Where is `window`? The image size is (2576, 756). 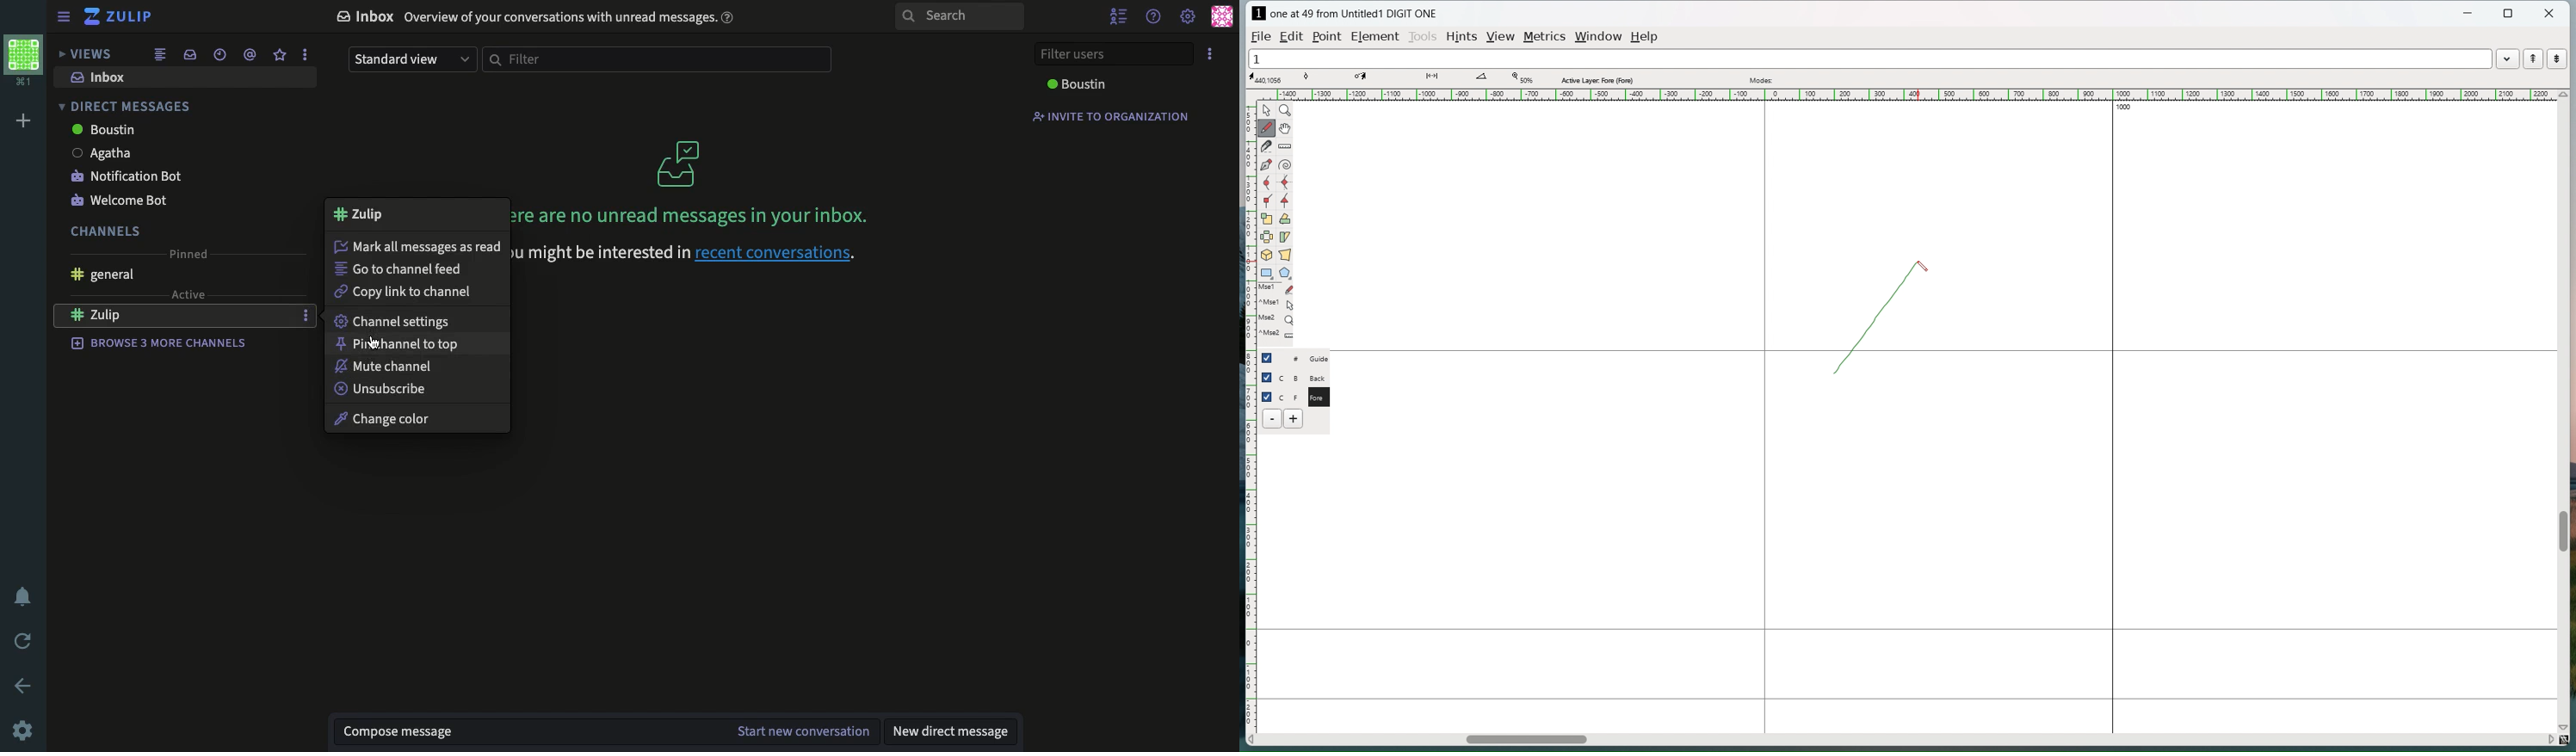 window is located at coordinates (1600, 36).